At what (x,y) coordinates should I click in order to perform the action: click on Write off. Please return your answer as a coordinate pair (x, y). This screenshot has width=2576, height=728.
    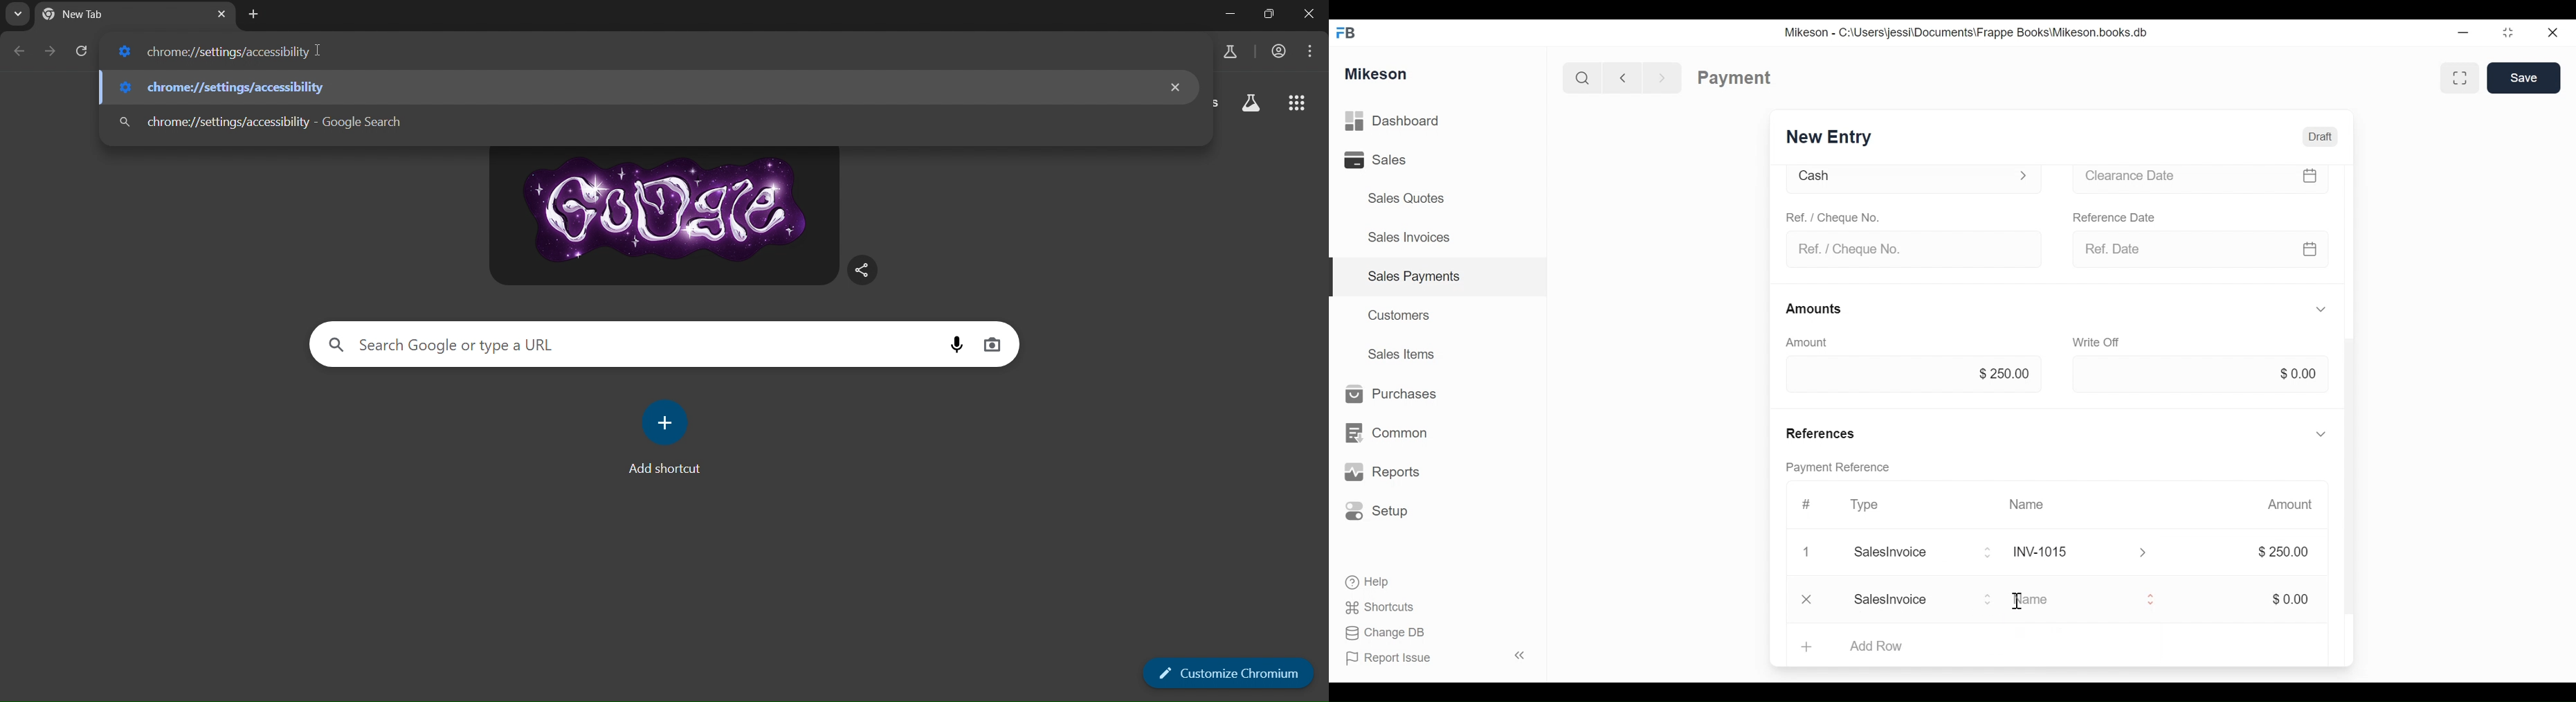
    Looking at the image, I should click on (2098, 344).